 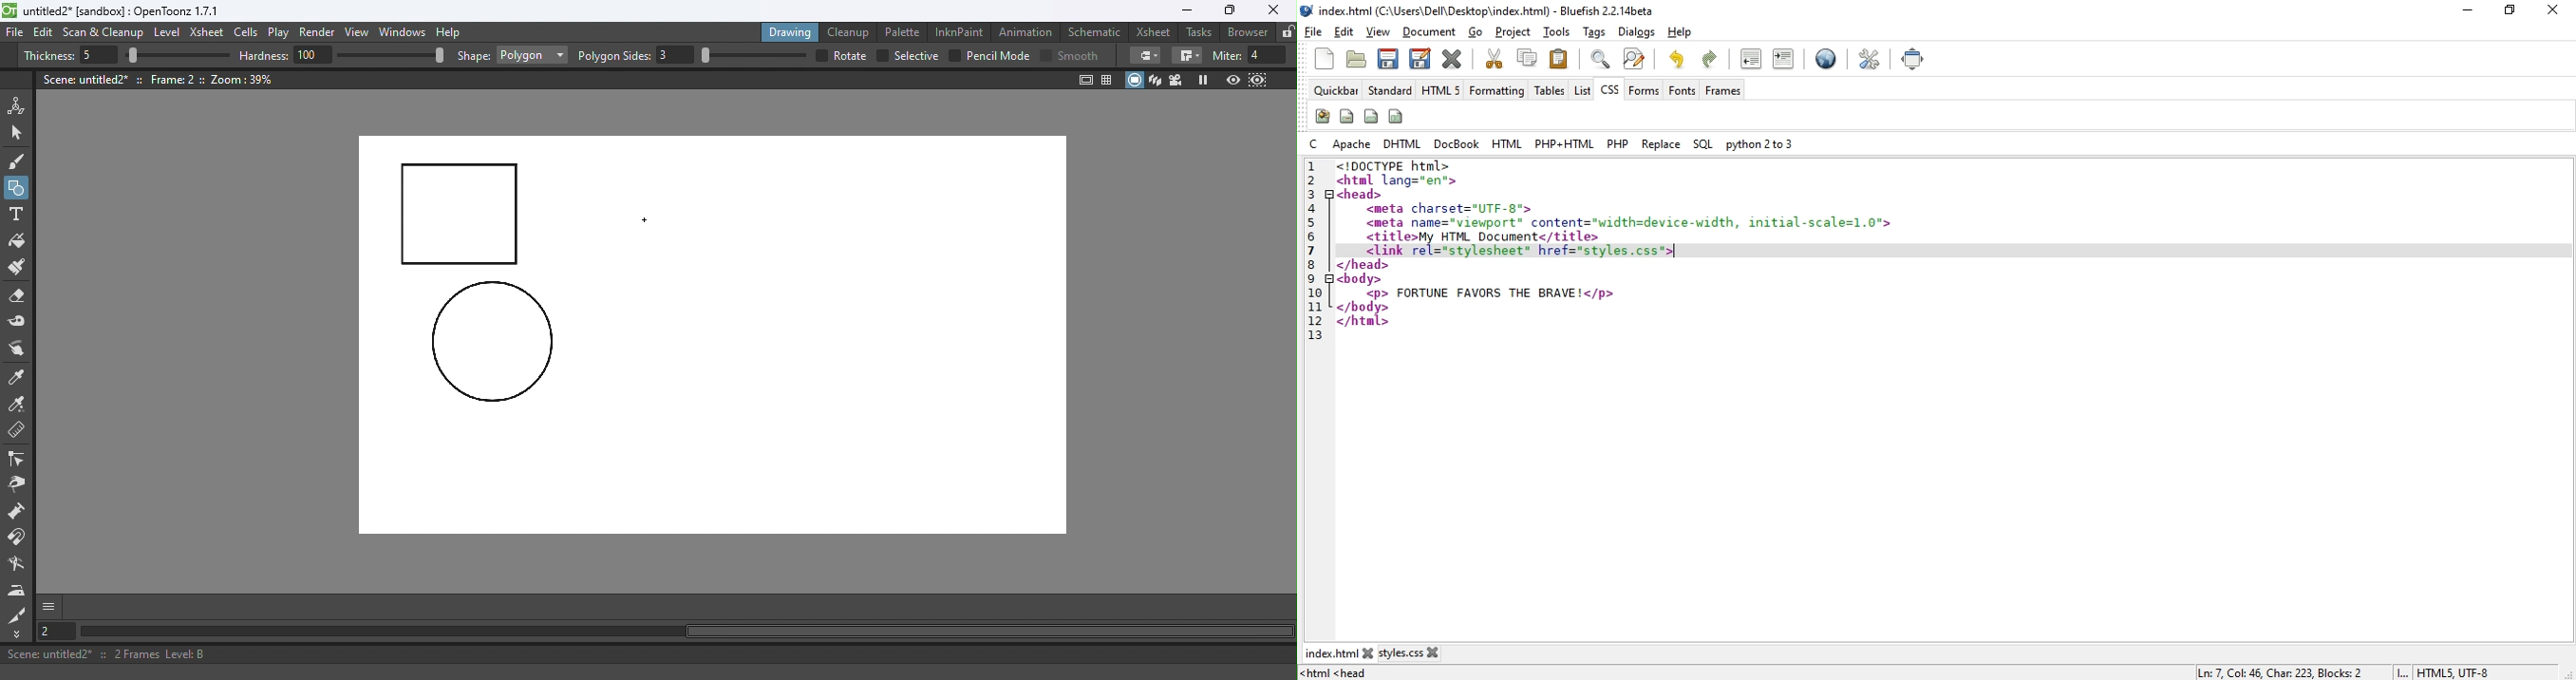 What do you see at coordinates (390, 54) in the screenshot?
I see `slider` at bounding box center [390, 54].